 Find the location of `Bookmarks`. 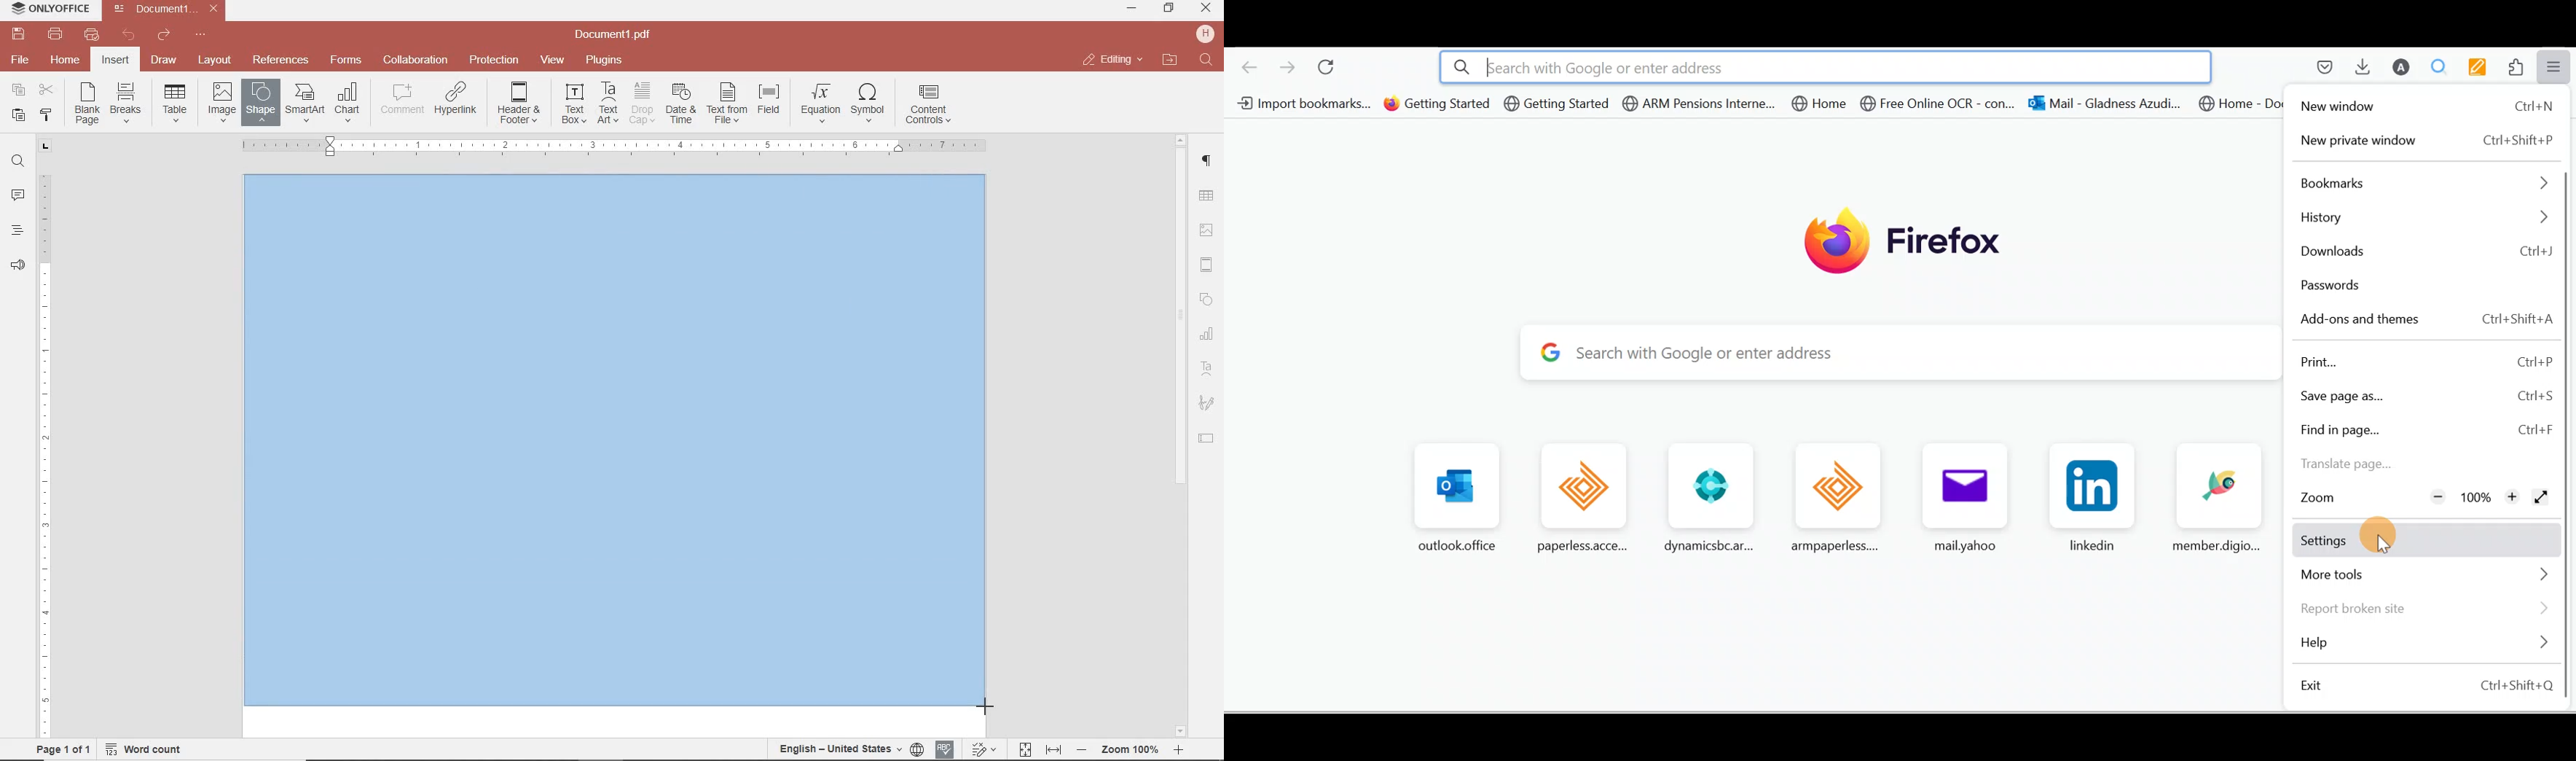

Bookmarks is located at coordinates (2420, 185).